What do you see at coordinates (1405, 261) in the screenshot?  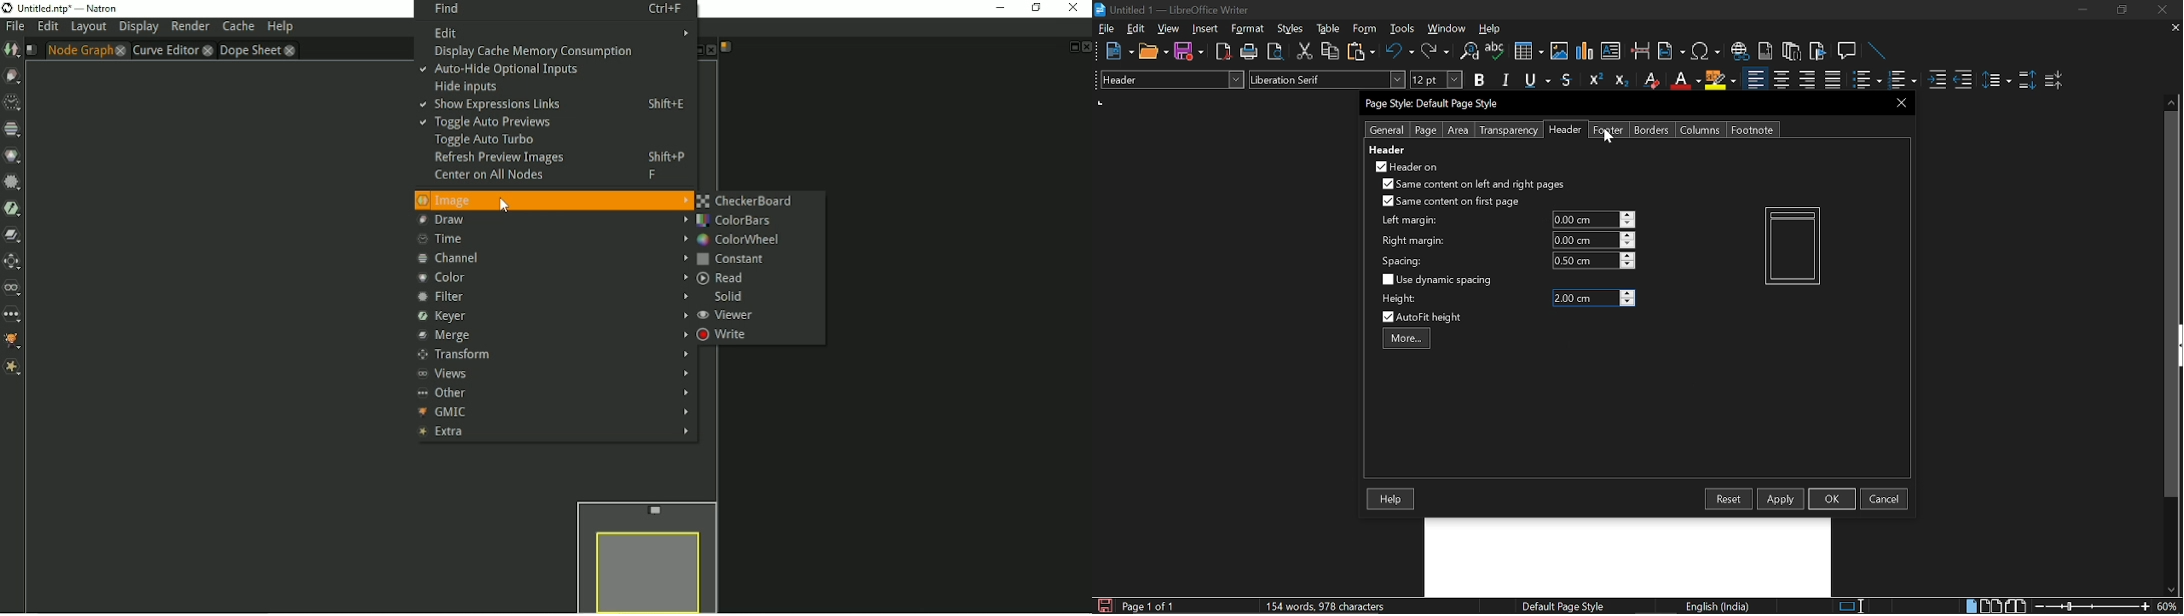 I see `spacing` at bounding box center [1405, 261].